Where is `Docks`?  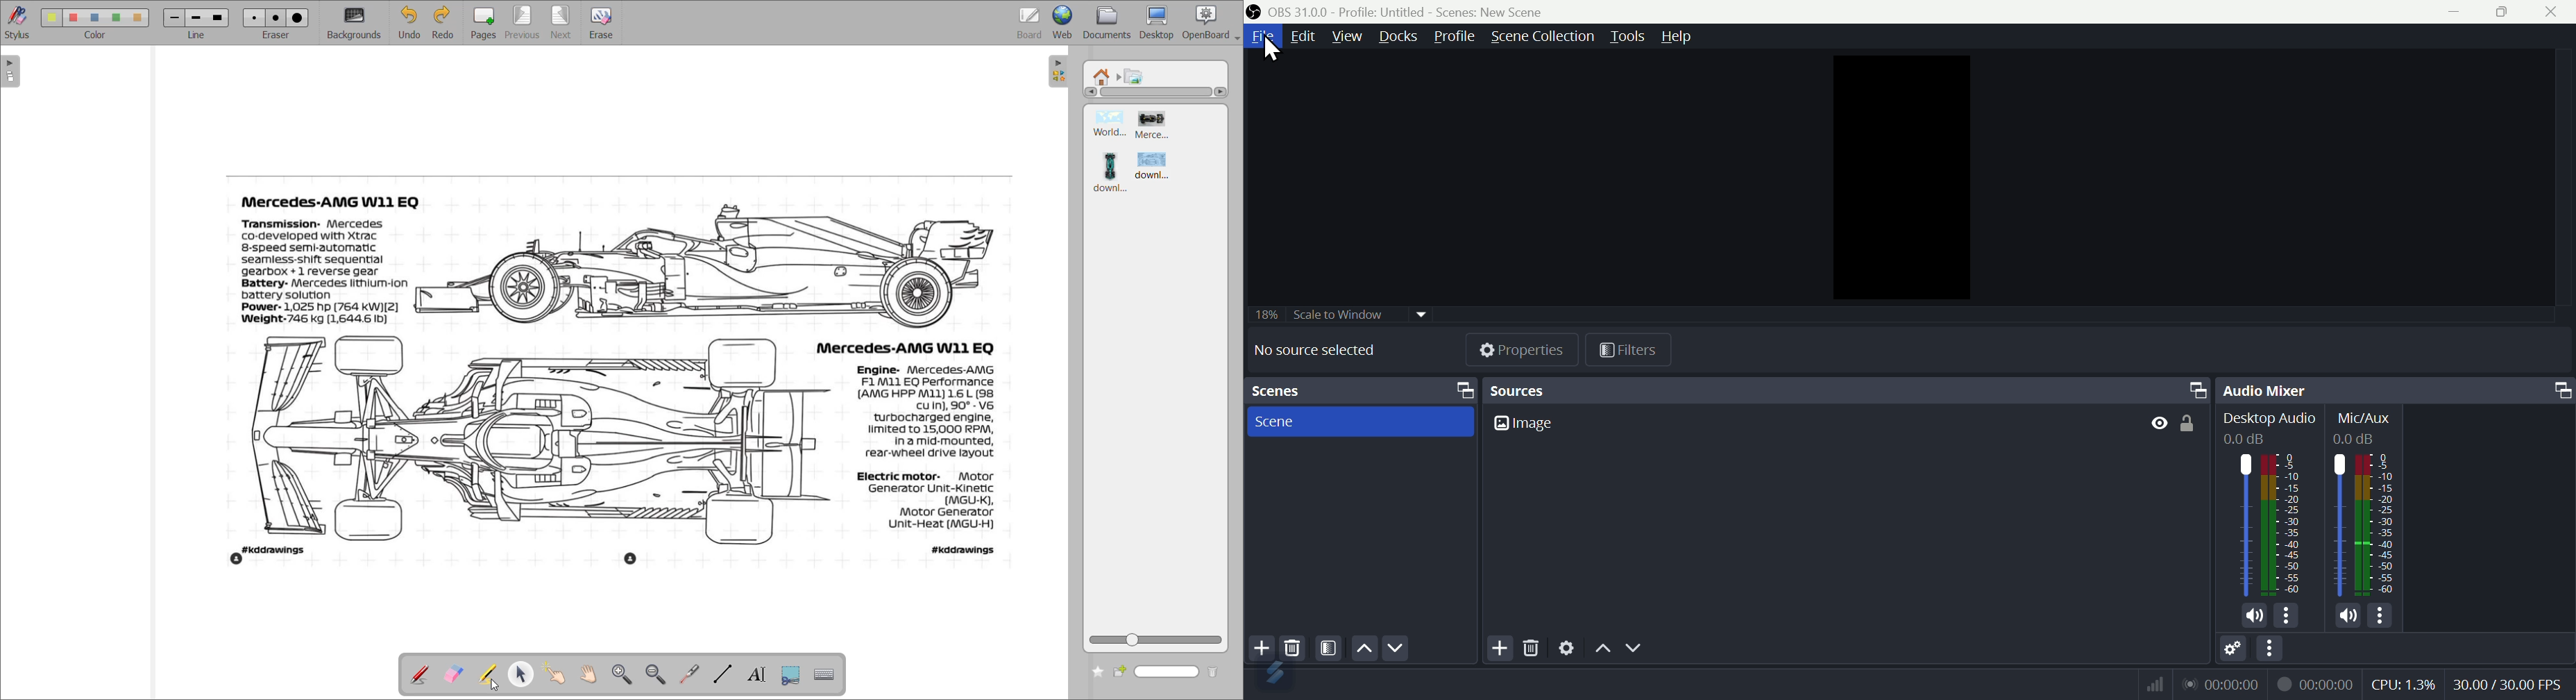
Docks is located at coordinates (1396, 38).